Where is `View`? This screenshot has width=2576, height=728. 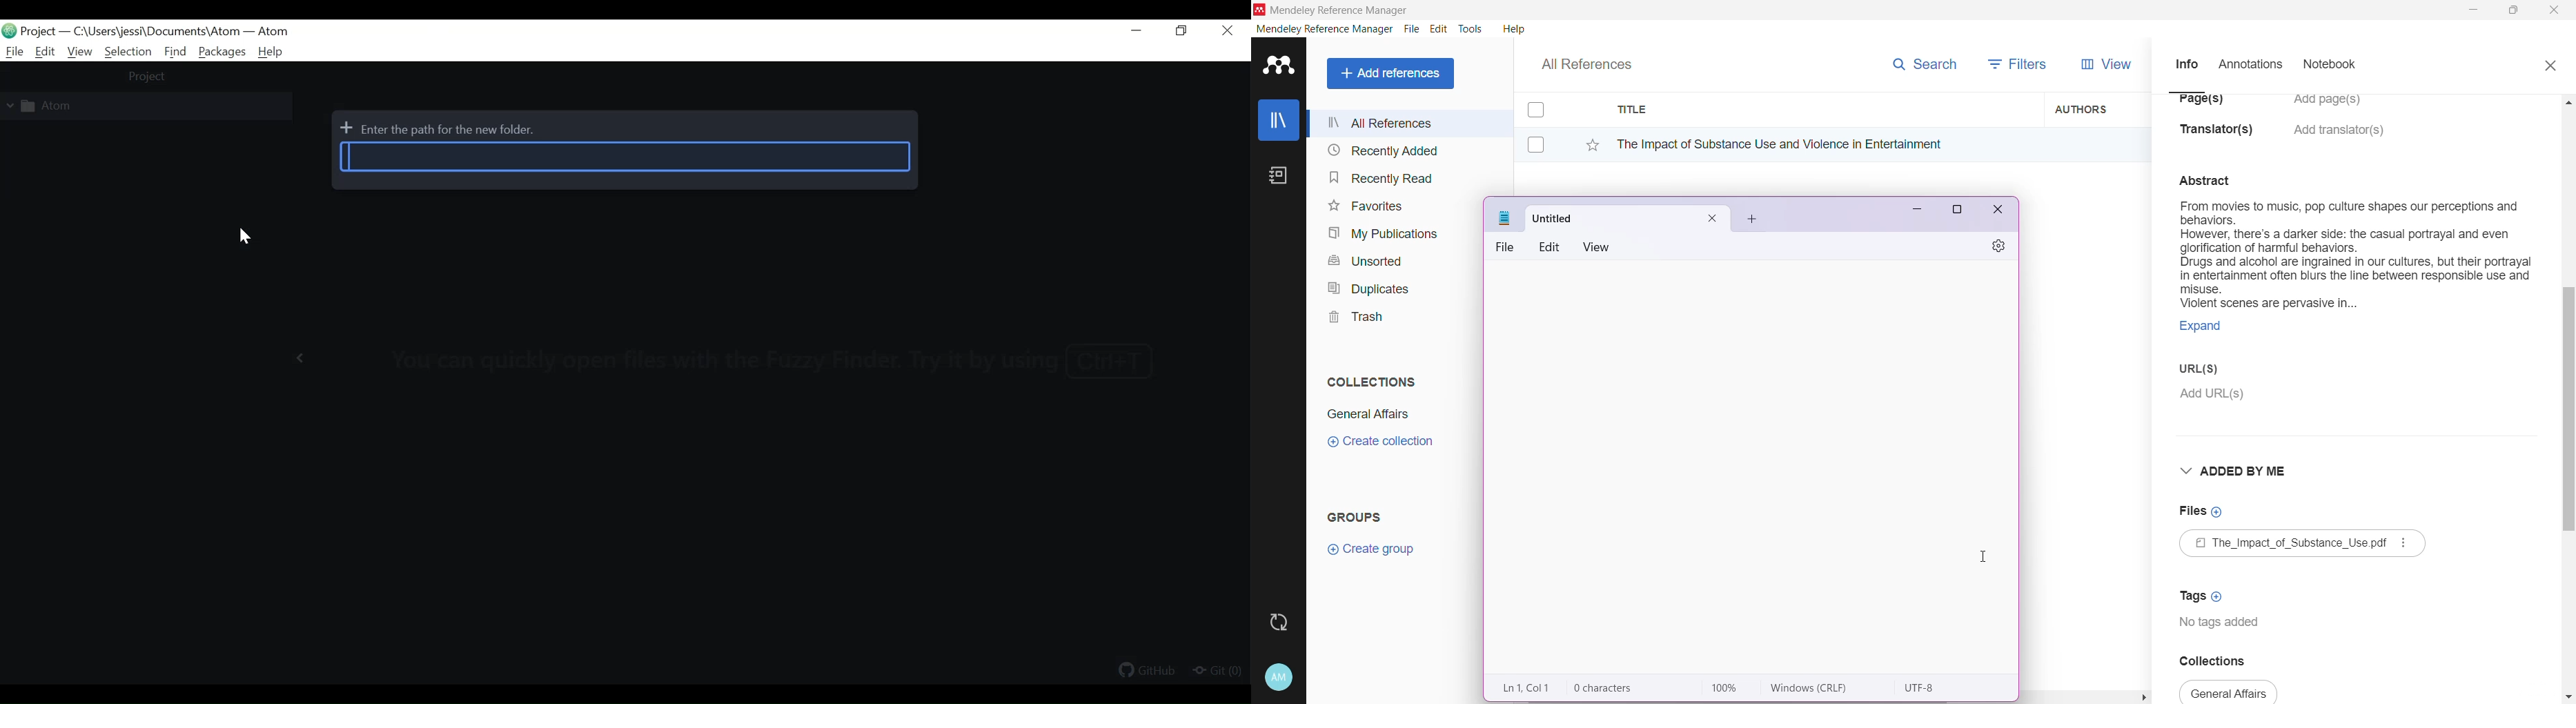 View is located at coordinates (2103, 64).